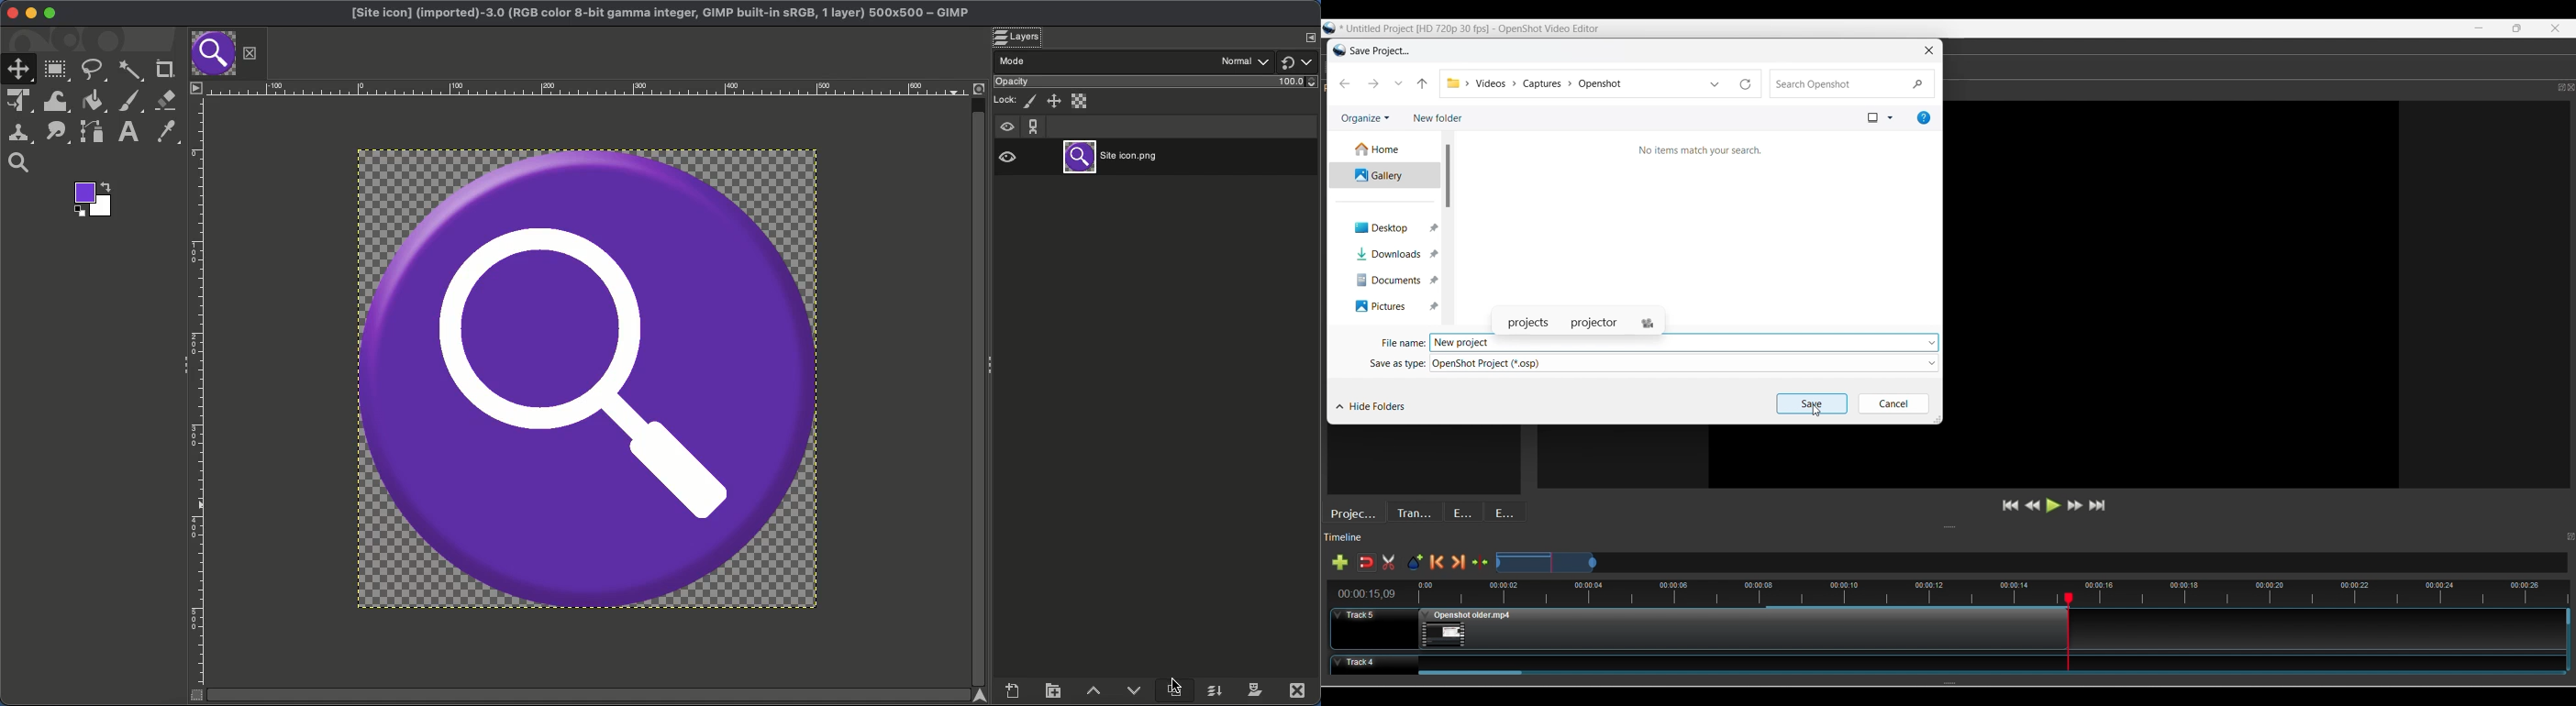 The height and width of the screenshot is (728, 2576). What do you see at coordinates (2069, 597) in the screenshot?
I see `Play head` at bounding box center [2069, 597].